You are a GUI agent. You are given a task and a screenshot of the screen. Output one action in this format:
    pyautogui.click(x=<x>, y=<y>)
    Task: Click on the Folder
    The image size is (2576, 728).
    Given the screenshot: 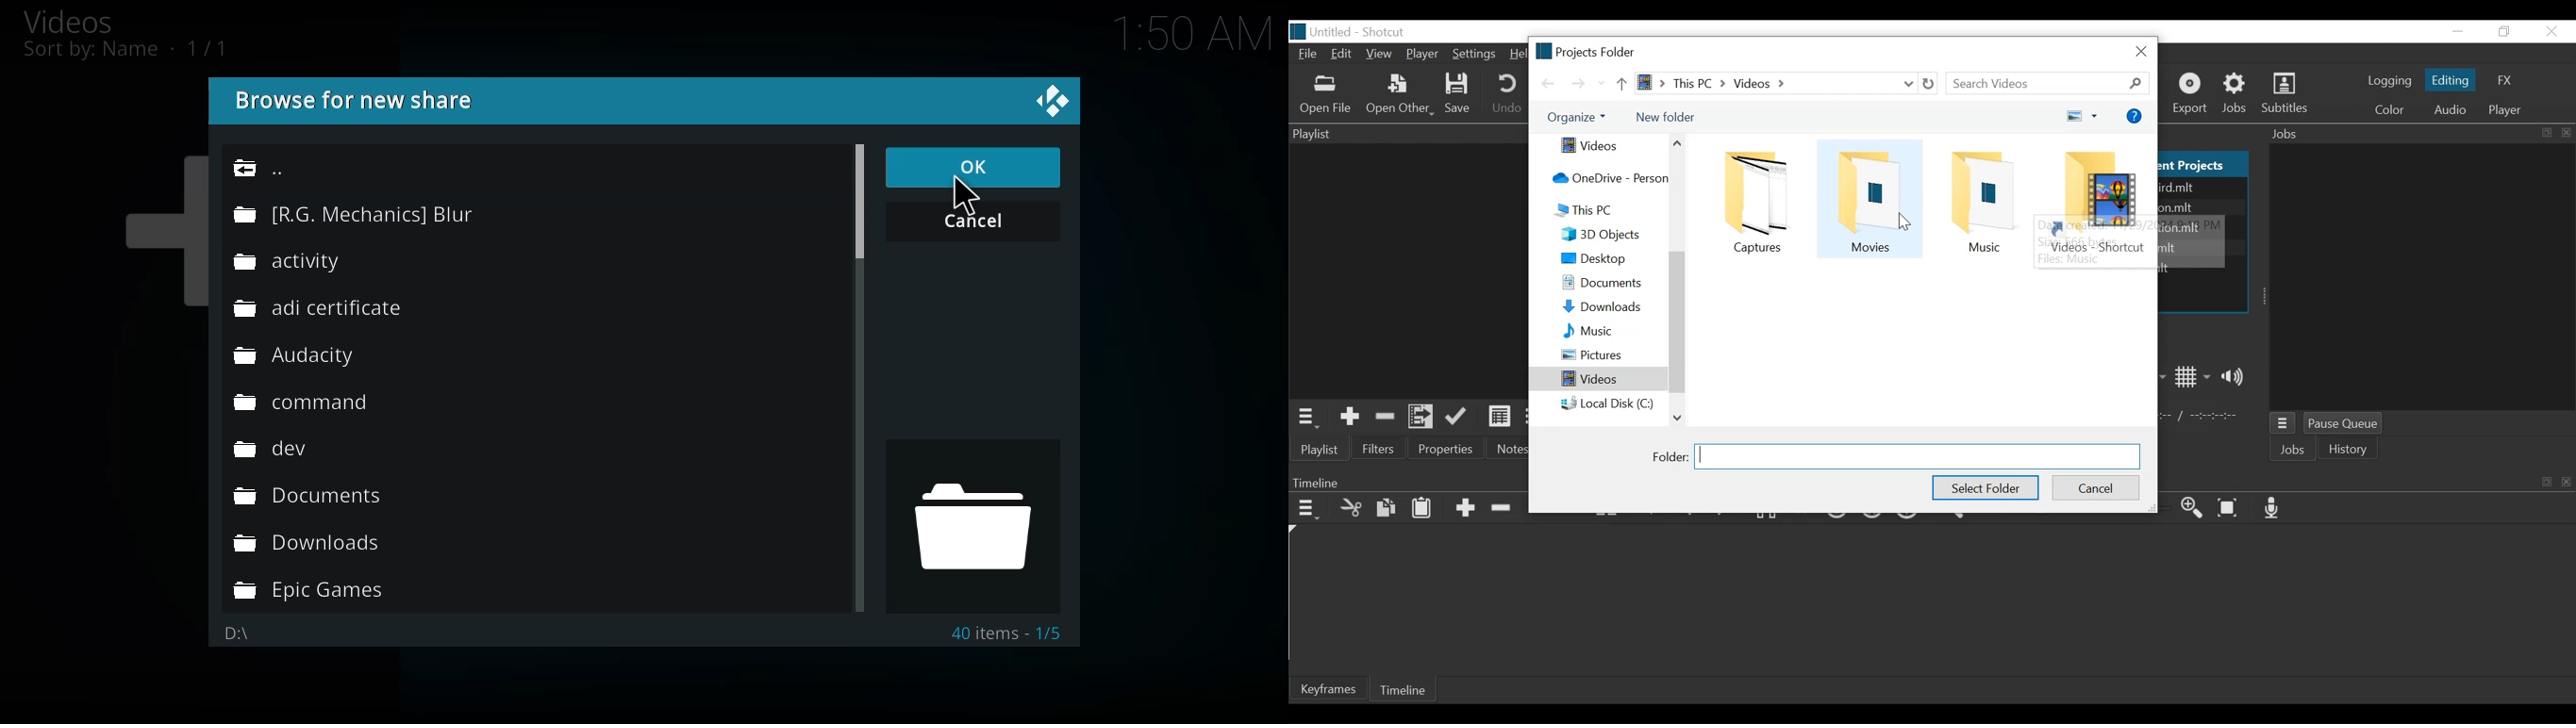 What is the action you would take?
    pyautogui.click(x=1761, y=202)
    